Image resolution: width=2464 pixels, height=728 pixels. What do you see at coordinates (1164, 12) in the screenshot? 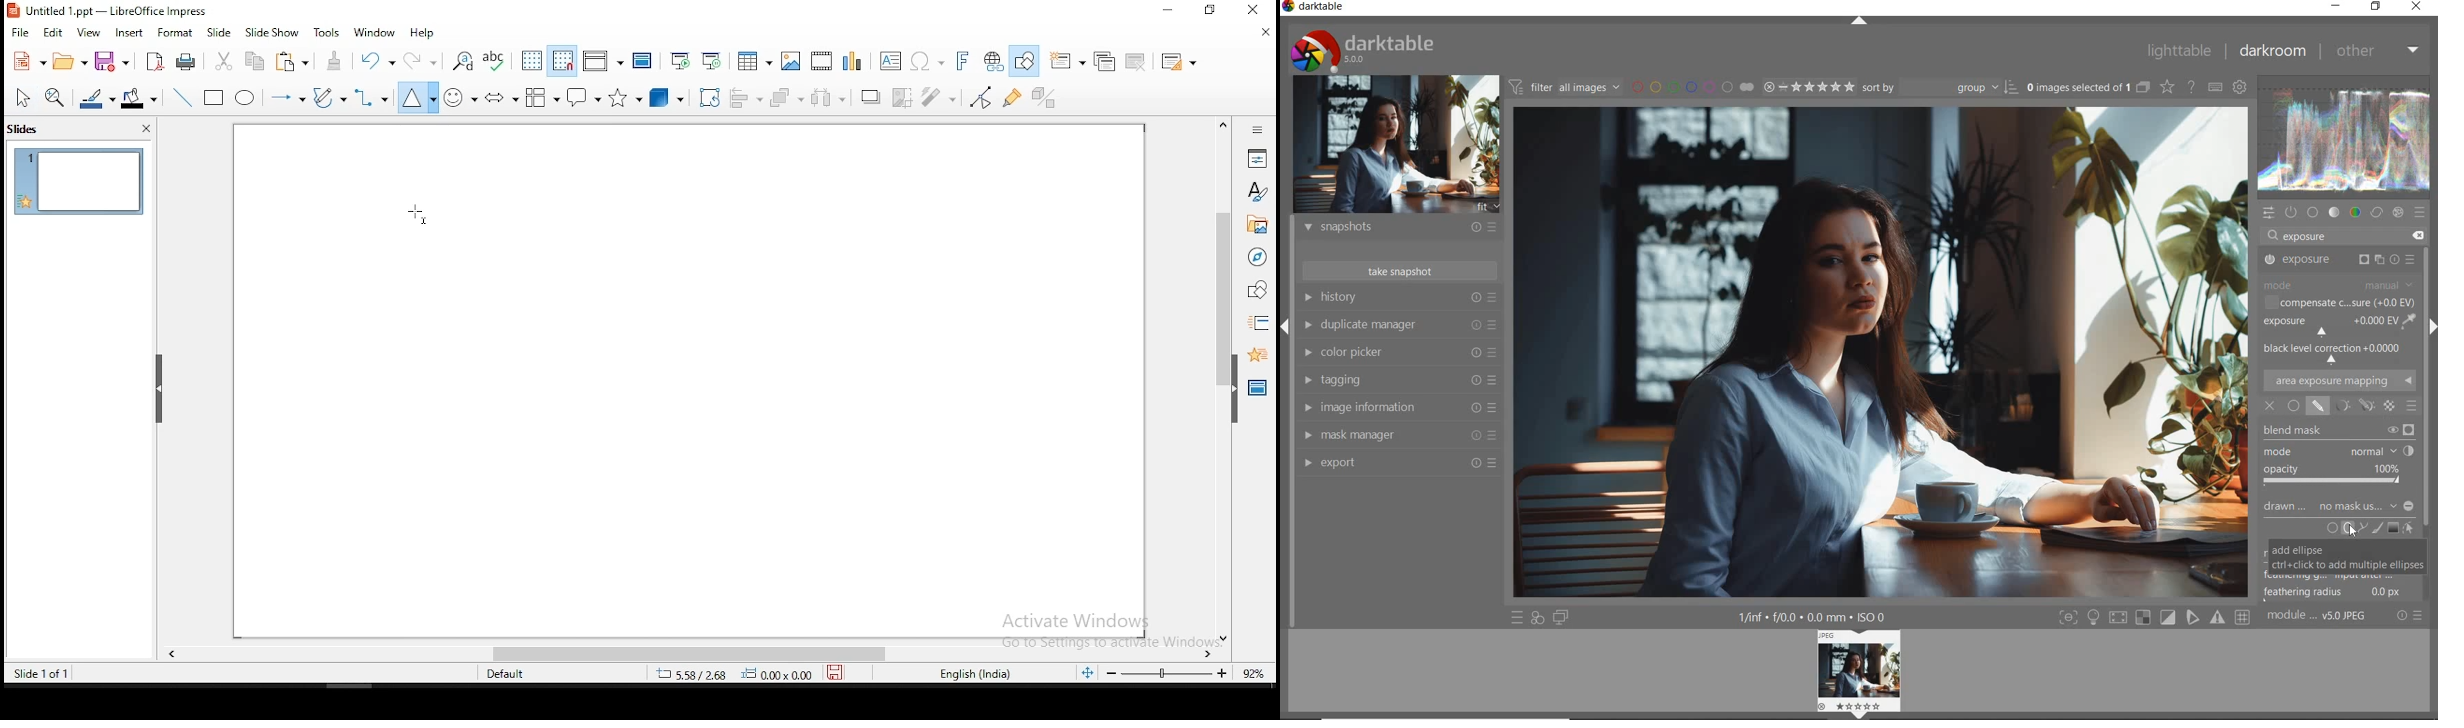
I see `minimize` at bounding box center [1164, 12].